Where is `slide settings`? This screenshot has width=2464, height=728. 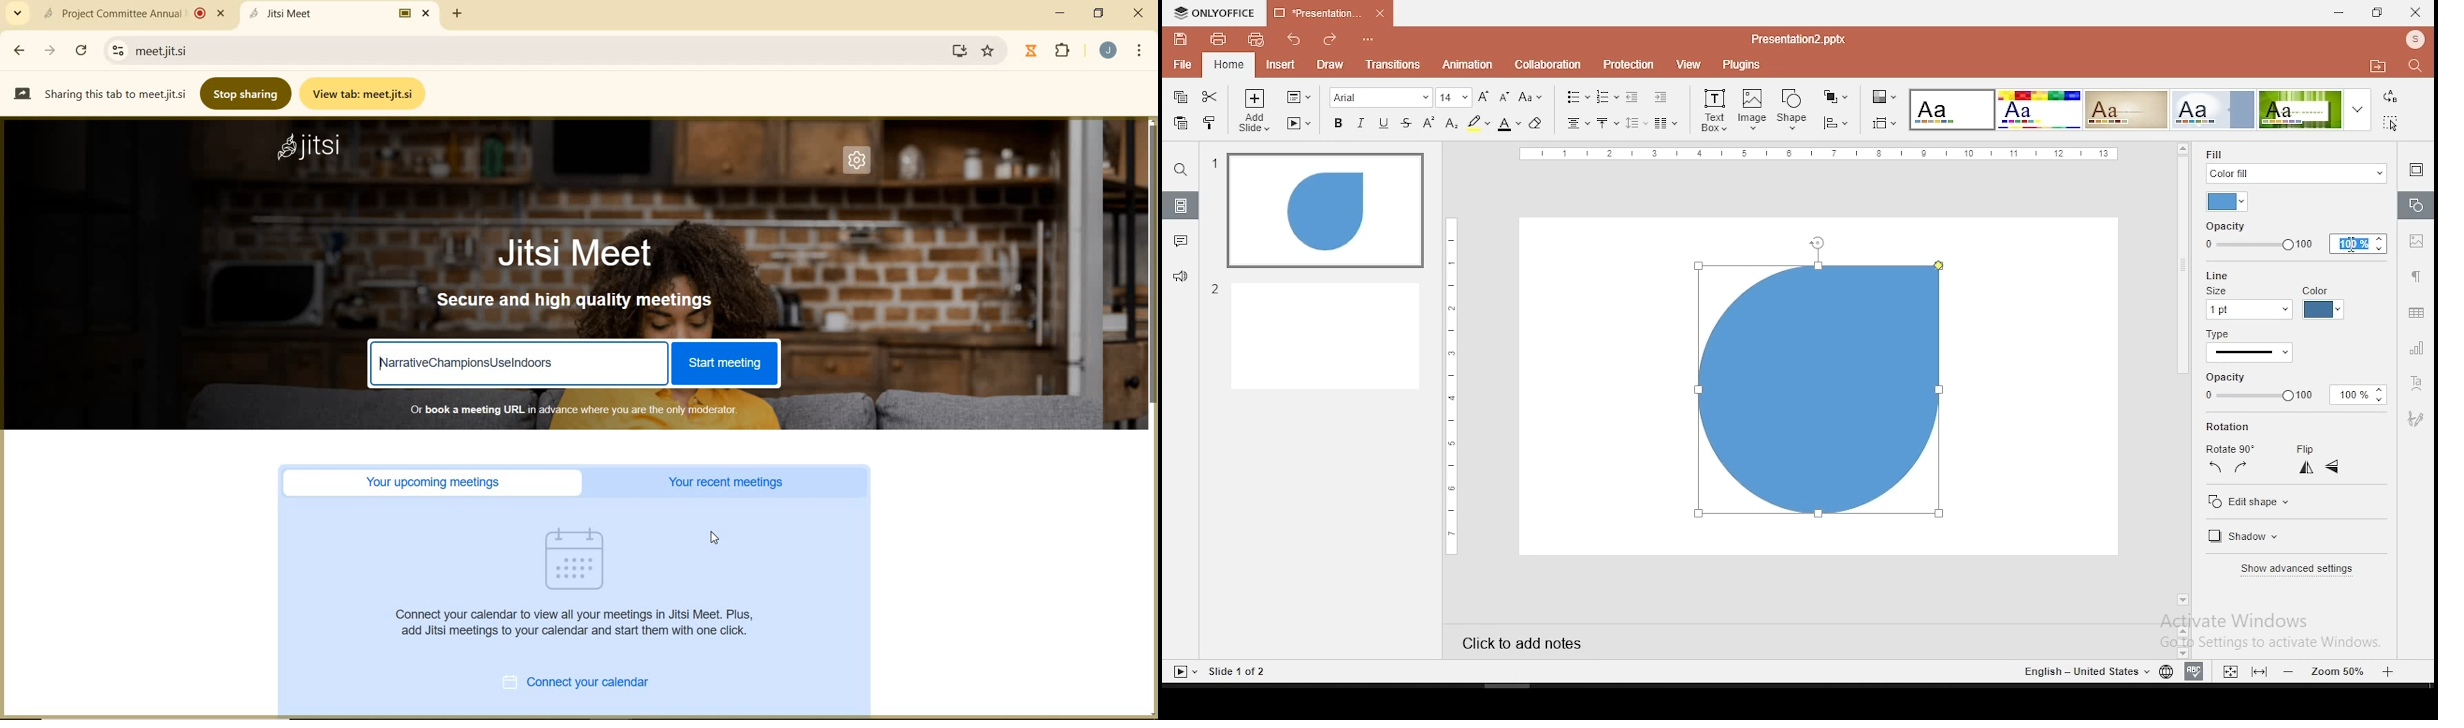
slide settings is located at coordinates (2414, 169).